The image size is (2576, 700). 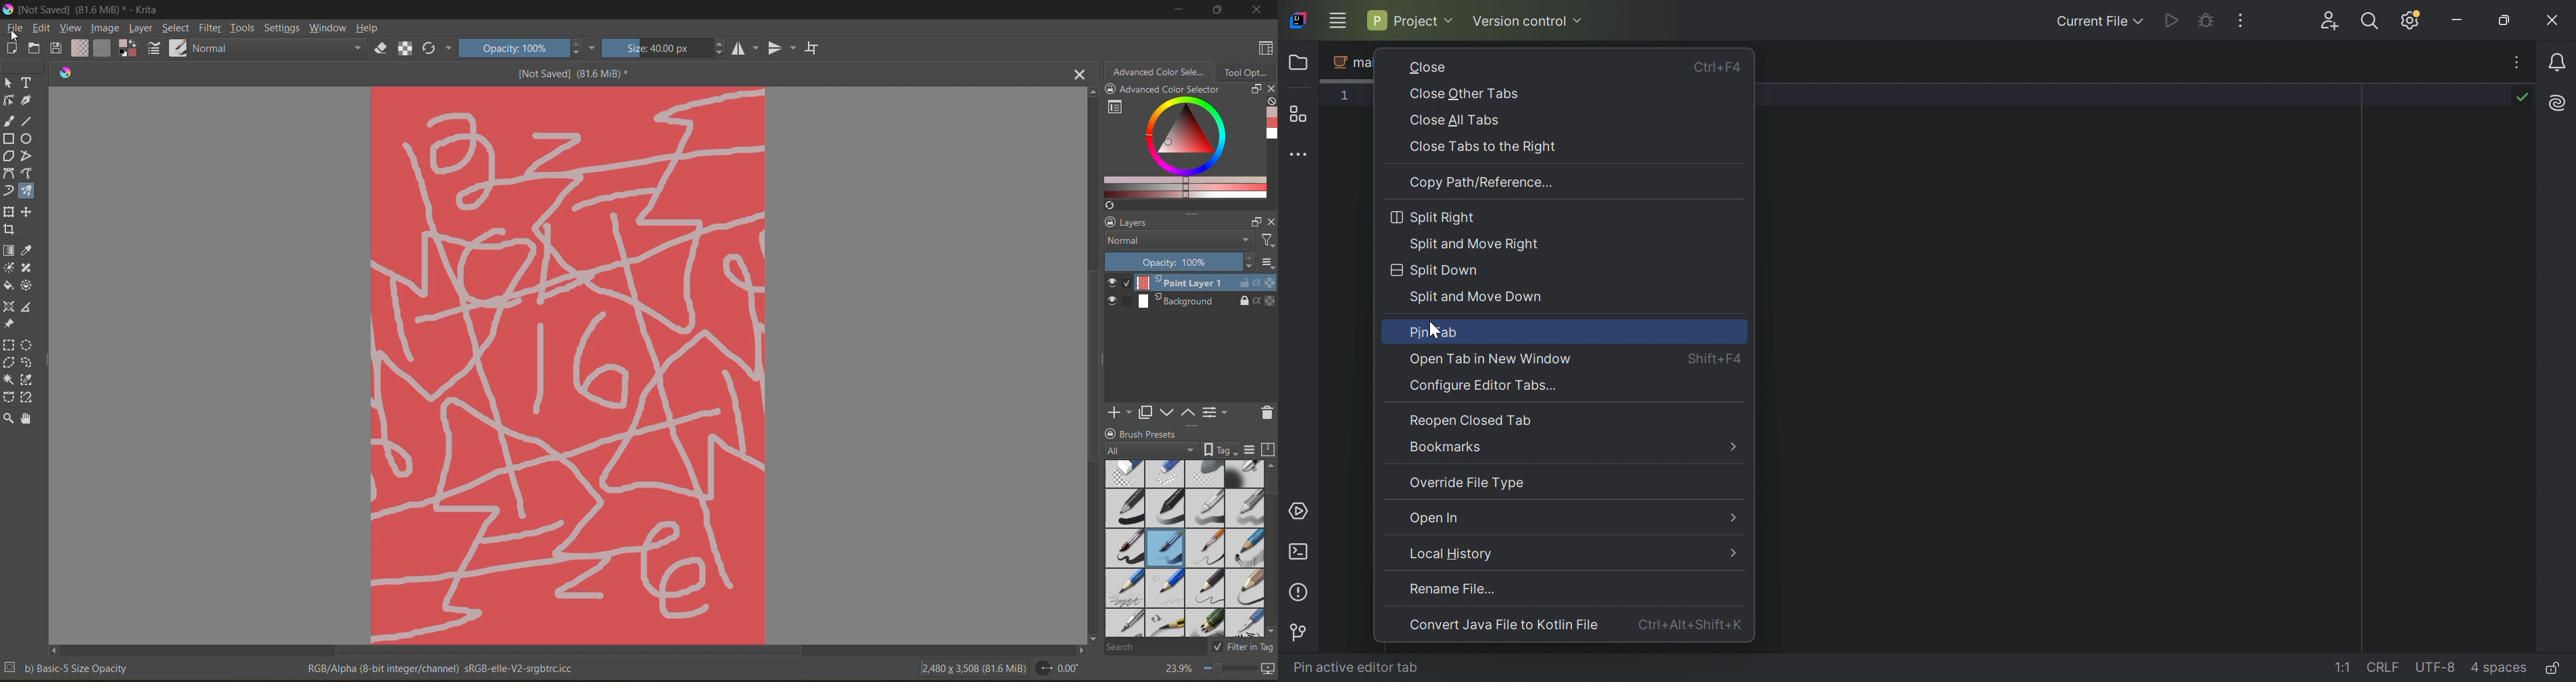 What do you see at coordinates (31, 101) in the screenshot?
I see `tool` at bounding box center [31, 101].